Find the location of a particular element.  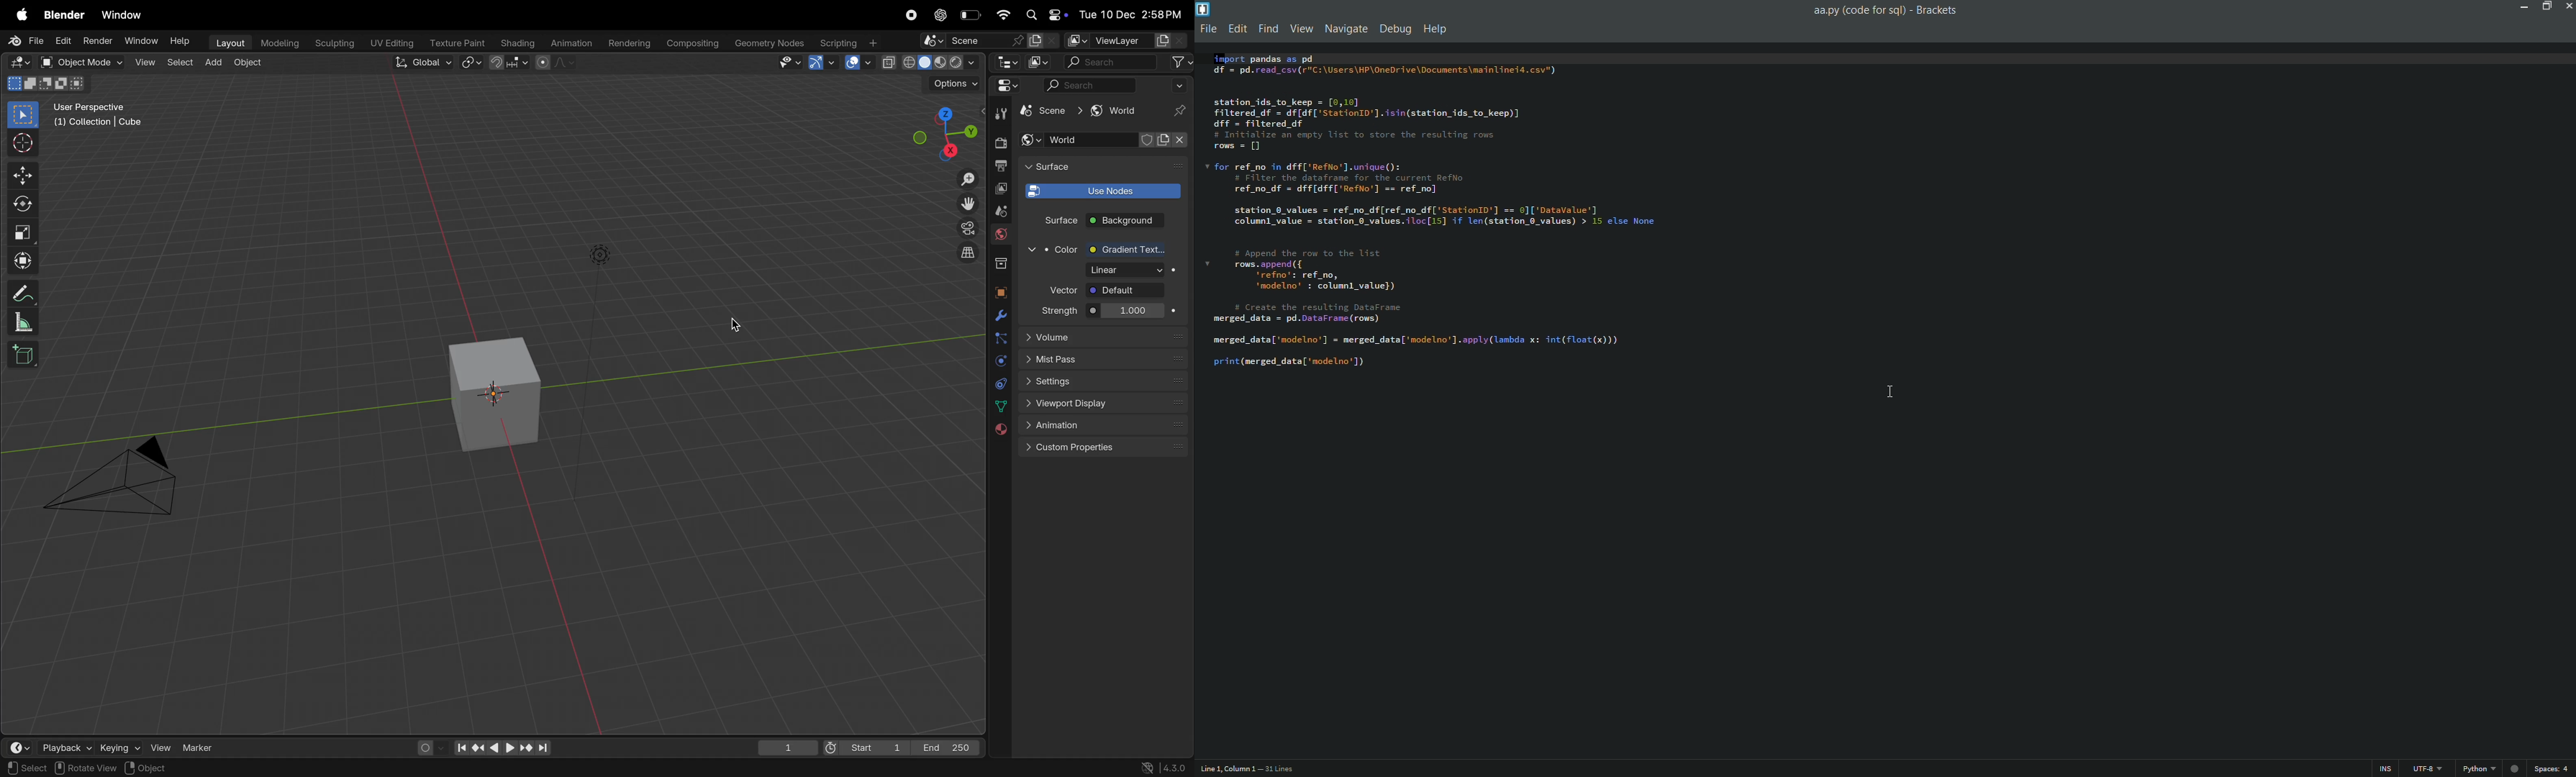

Volume is located at coordinates (1109, 335).